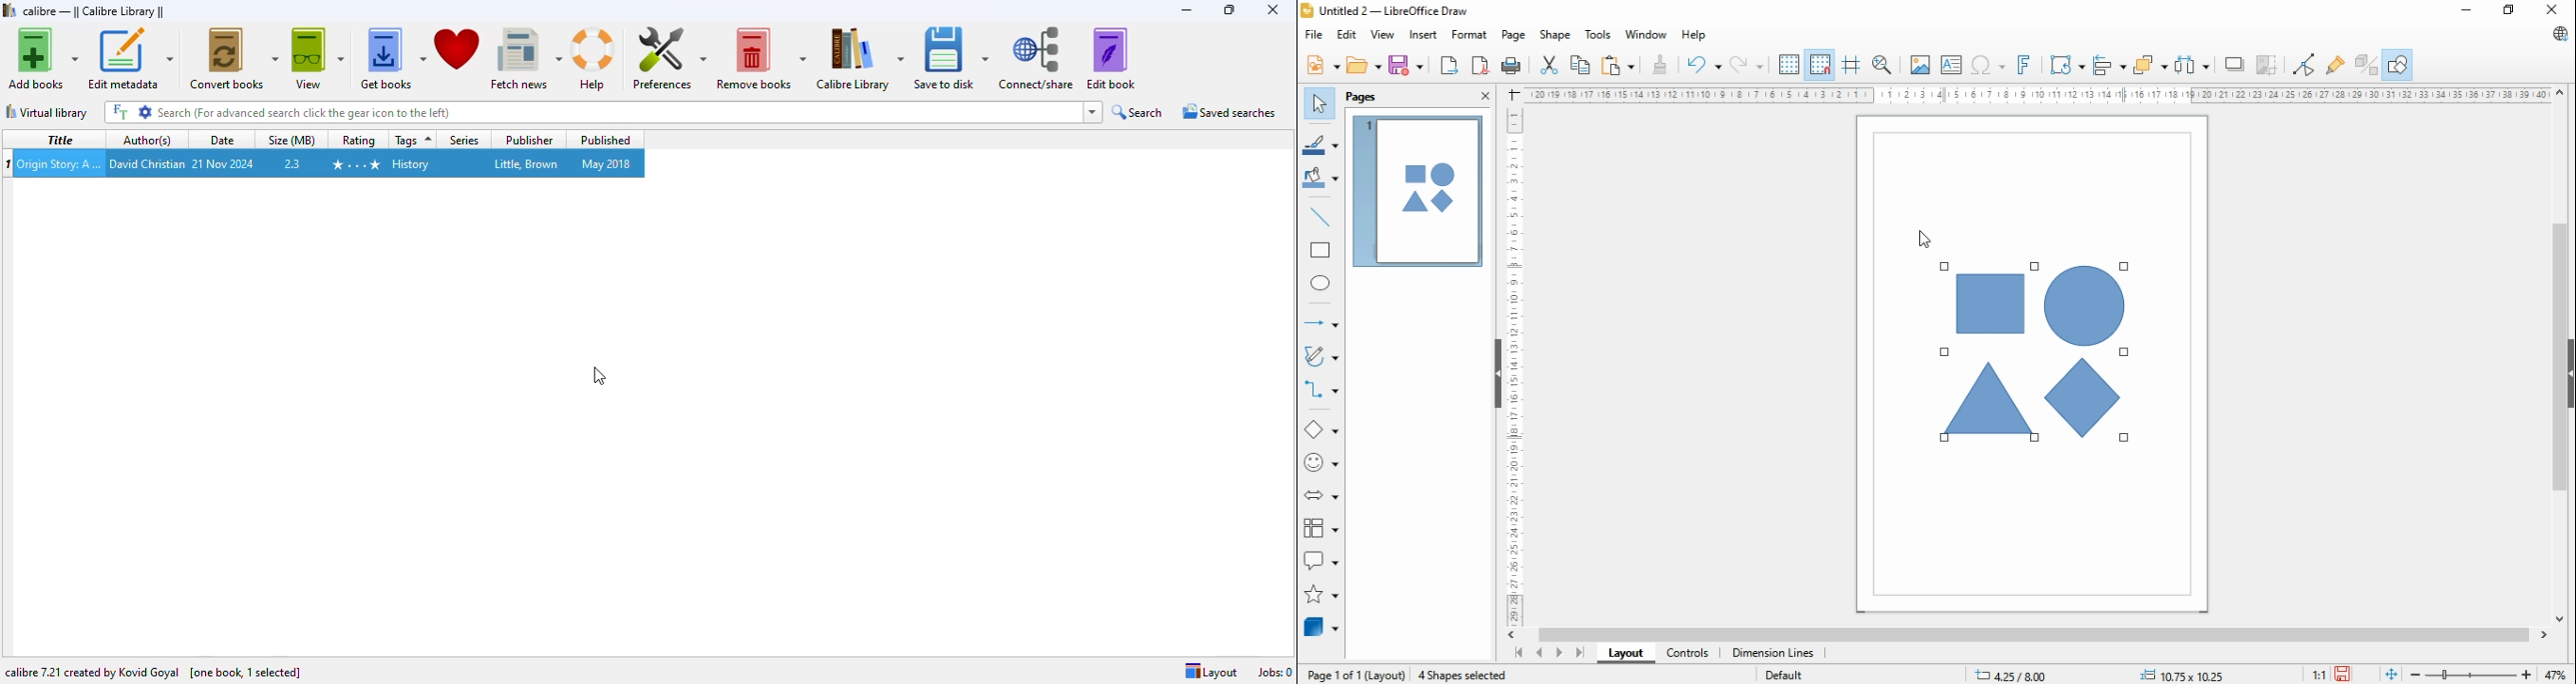 Image resolution: width=2576 pixels, height=700 pixels. Describe the element at coordinates (1449, 65) in the screenshot. I see `export` at that location.